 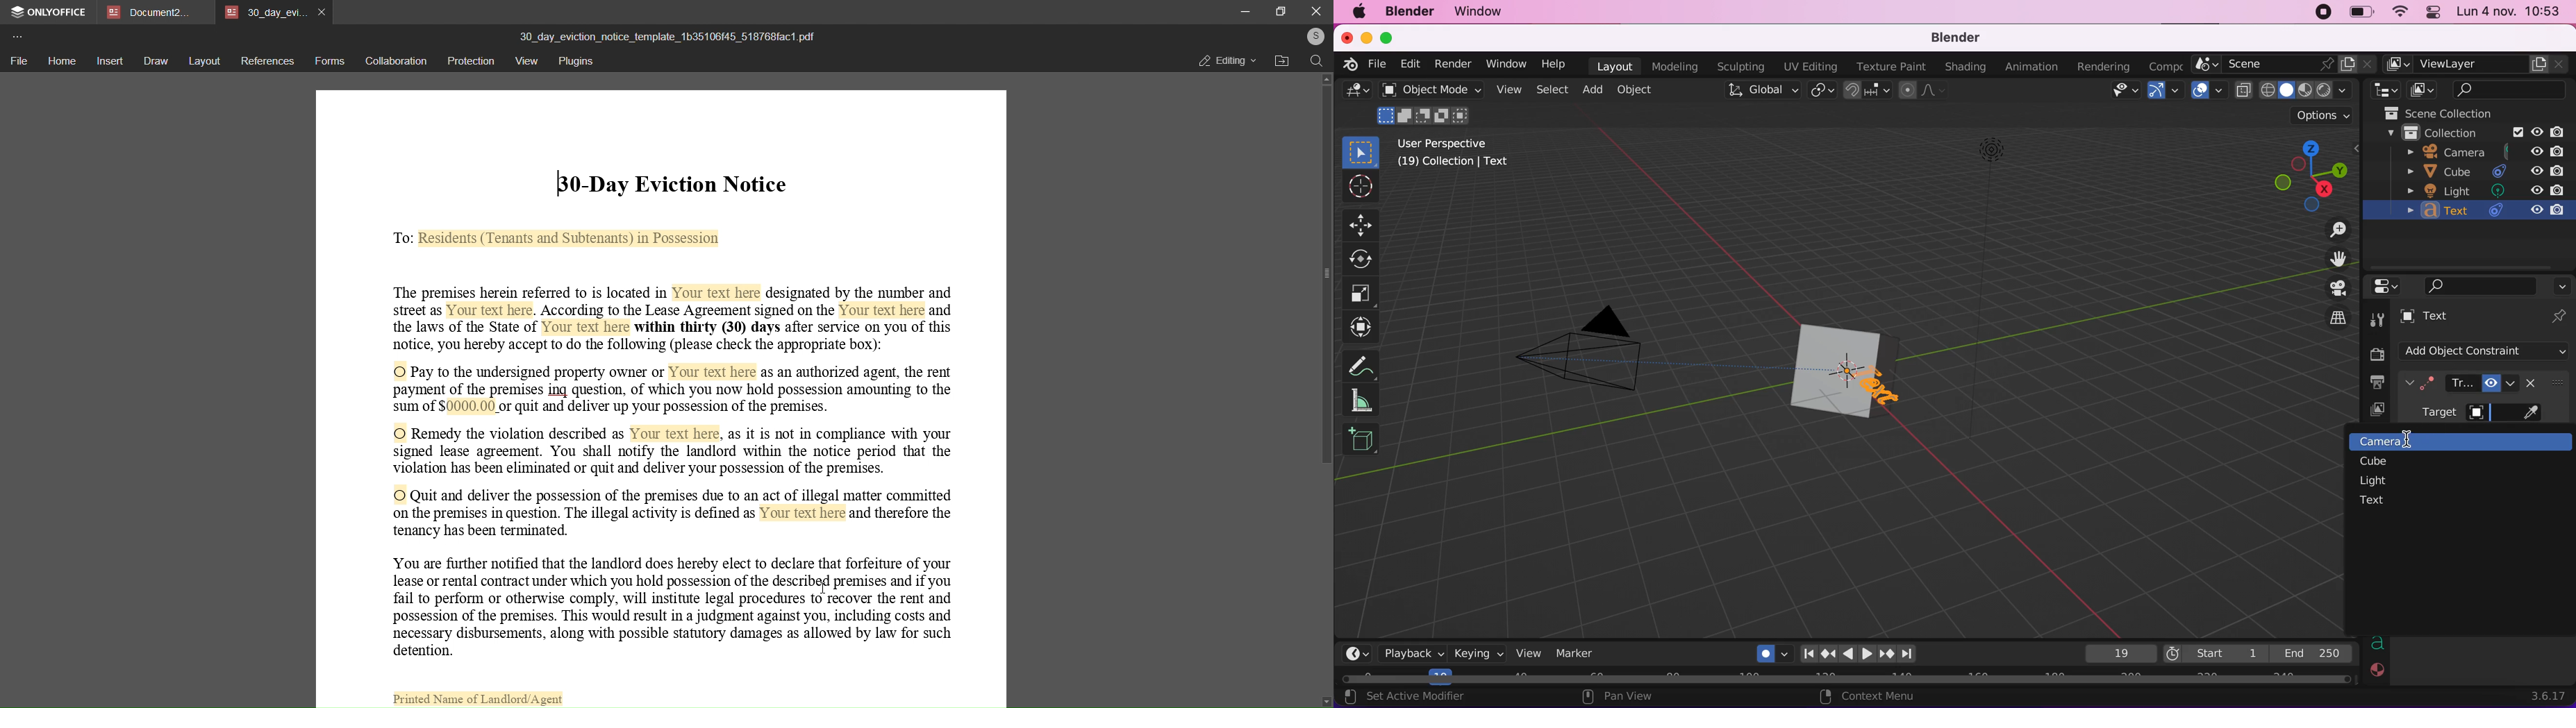 I want to click on lun 4 nov. 10:53, so click(x=2510, y=13).